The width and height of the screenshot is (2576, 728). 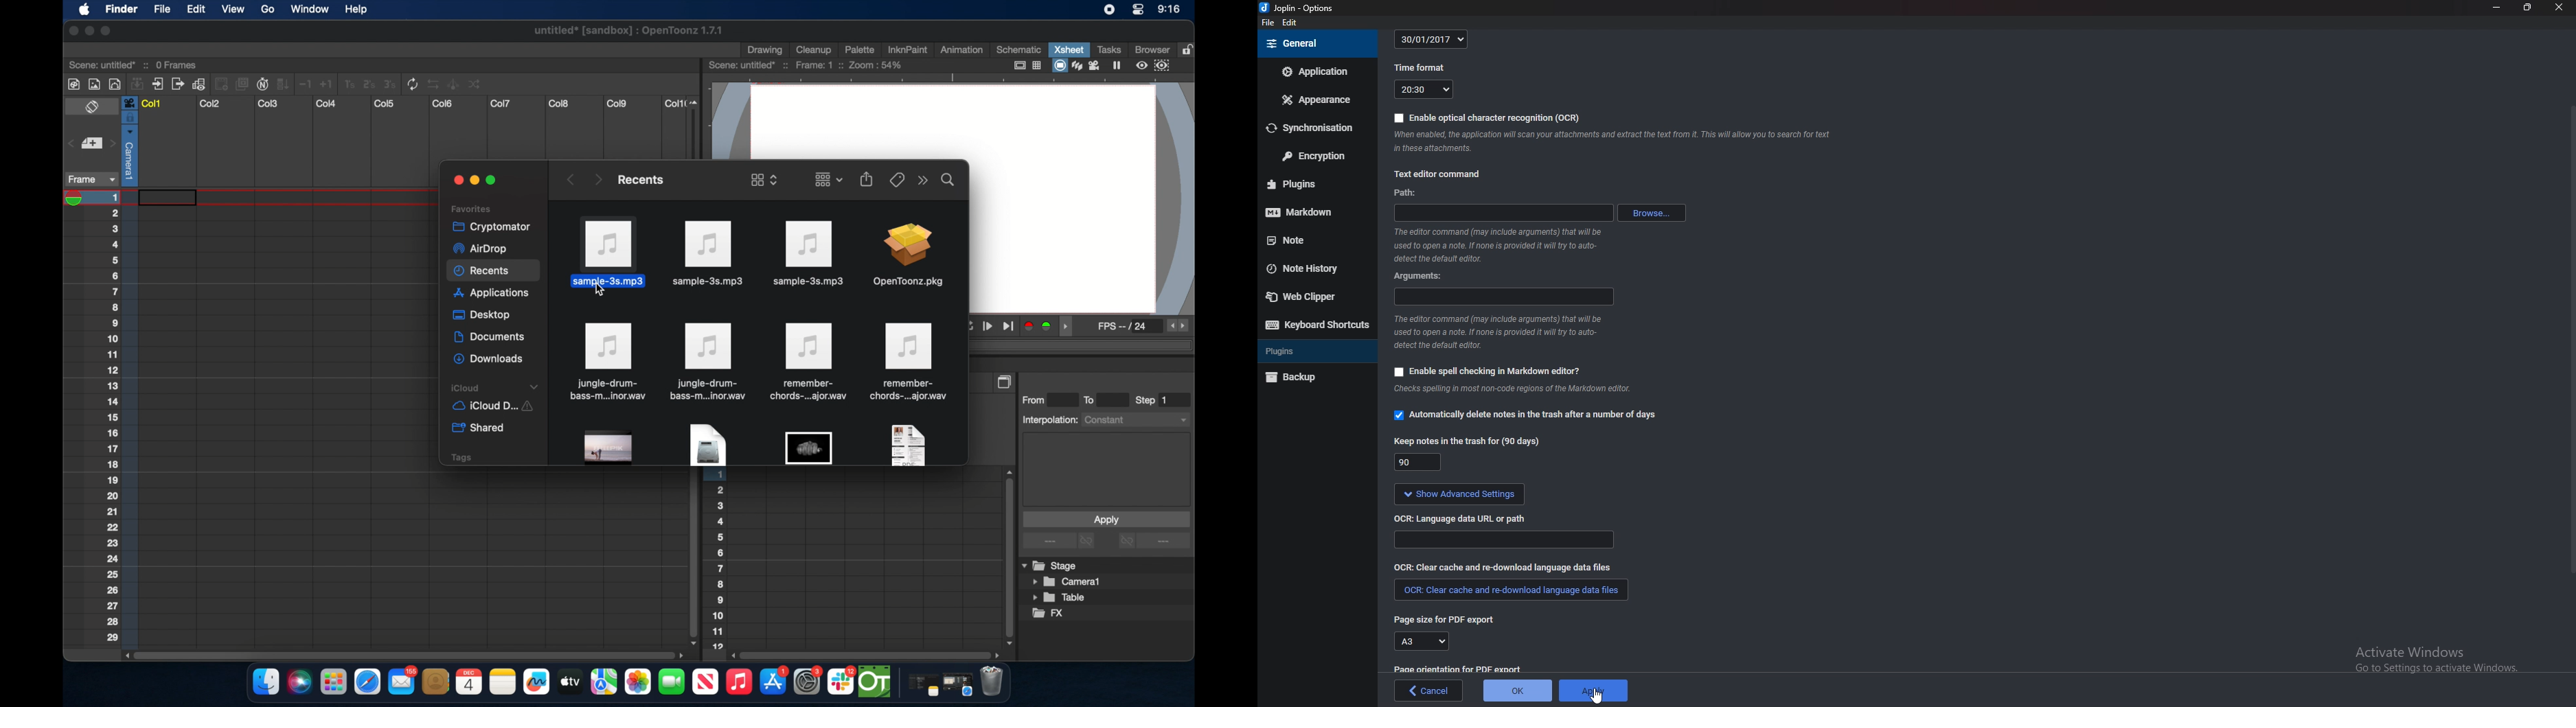 I want to click on xsheet, so click(x=1069, y=49).